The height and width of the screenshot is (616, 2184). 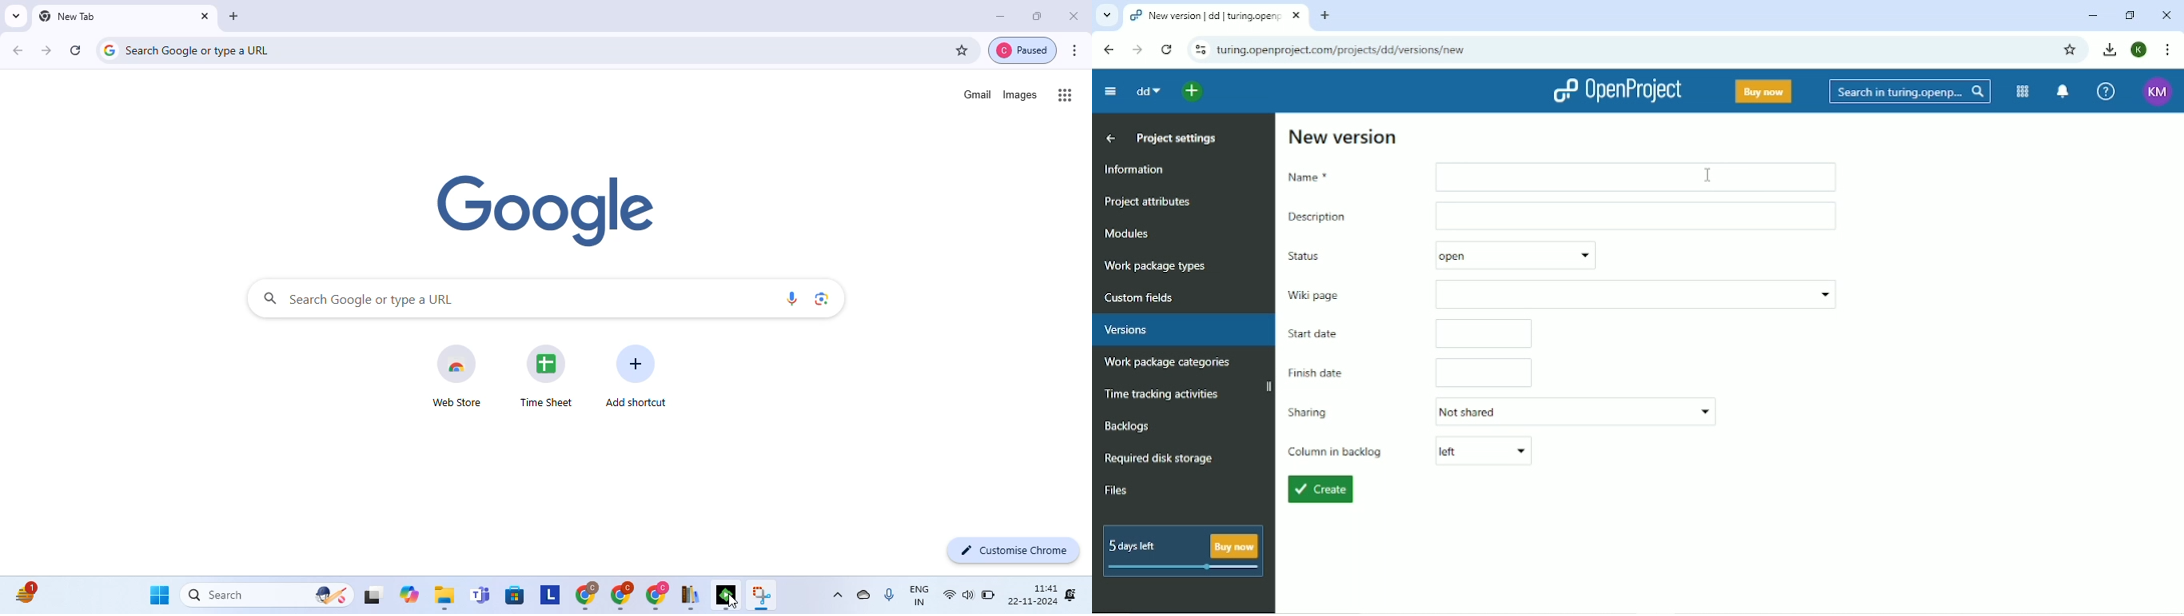 I want to click on Description, so click(x=1559, y=216).